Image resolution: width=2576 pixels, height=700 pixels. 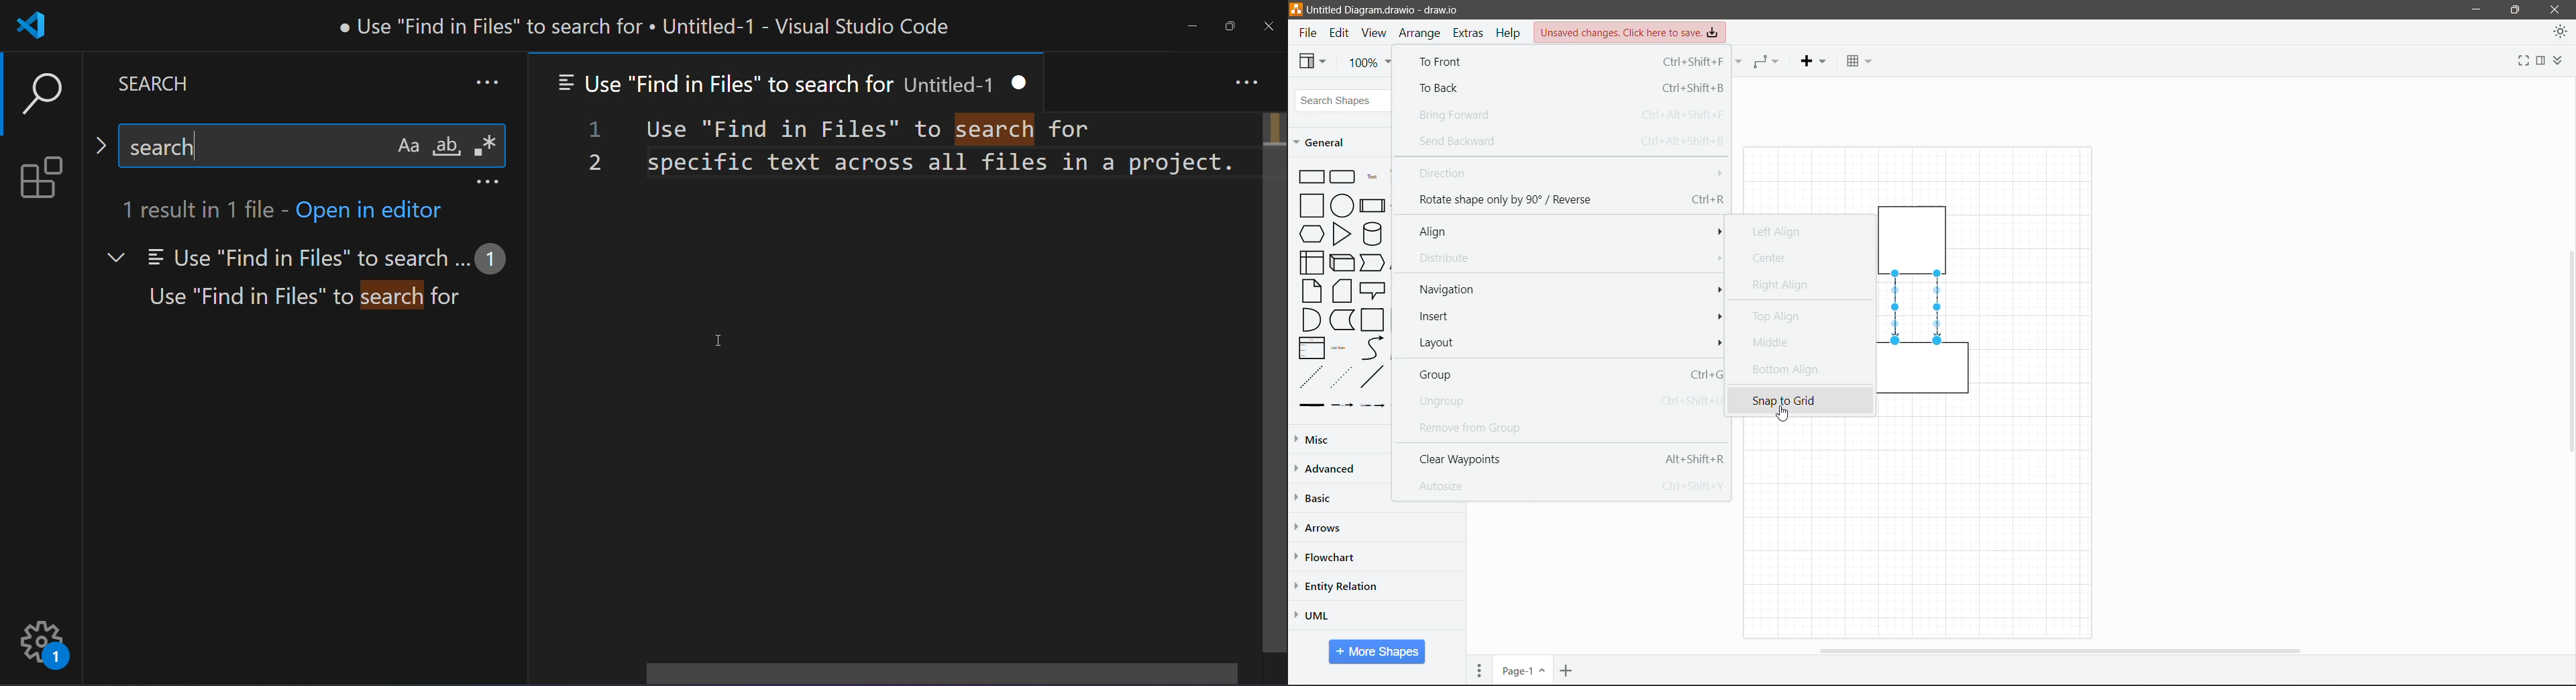 What do you see at coordinates (1341, 320) in the screenshot?
I see `Data Storage` at bounding box center [1341, 320].